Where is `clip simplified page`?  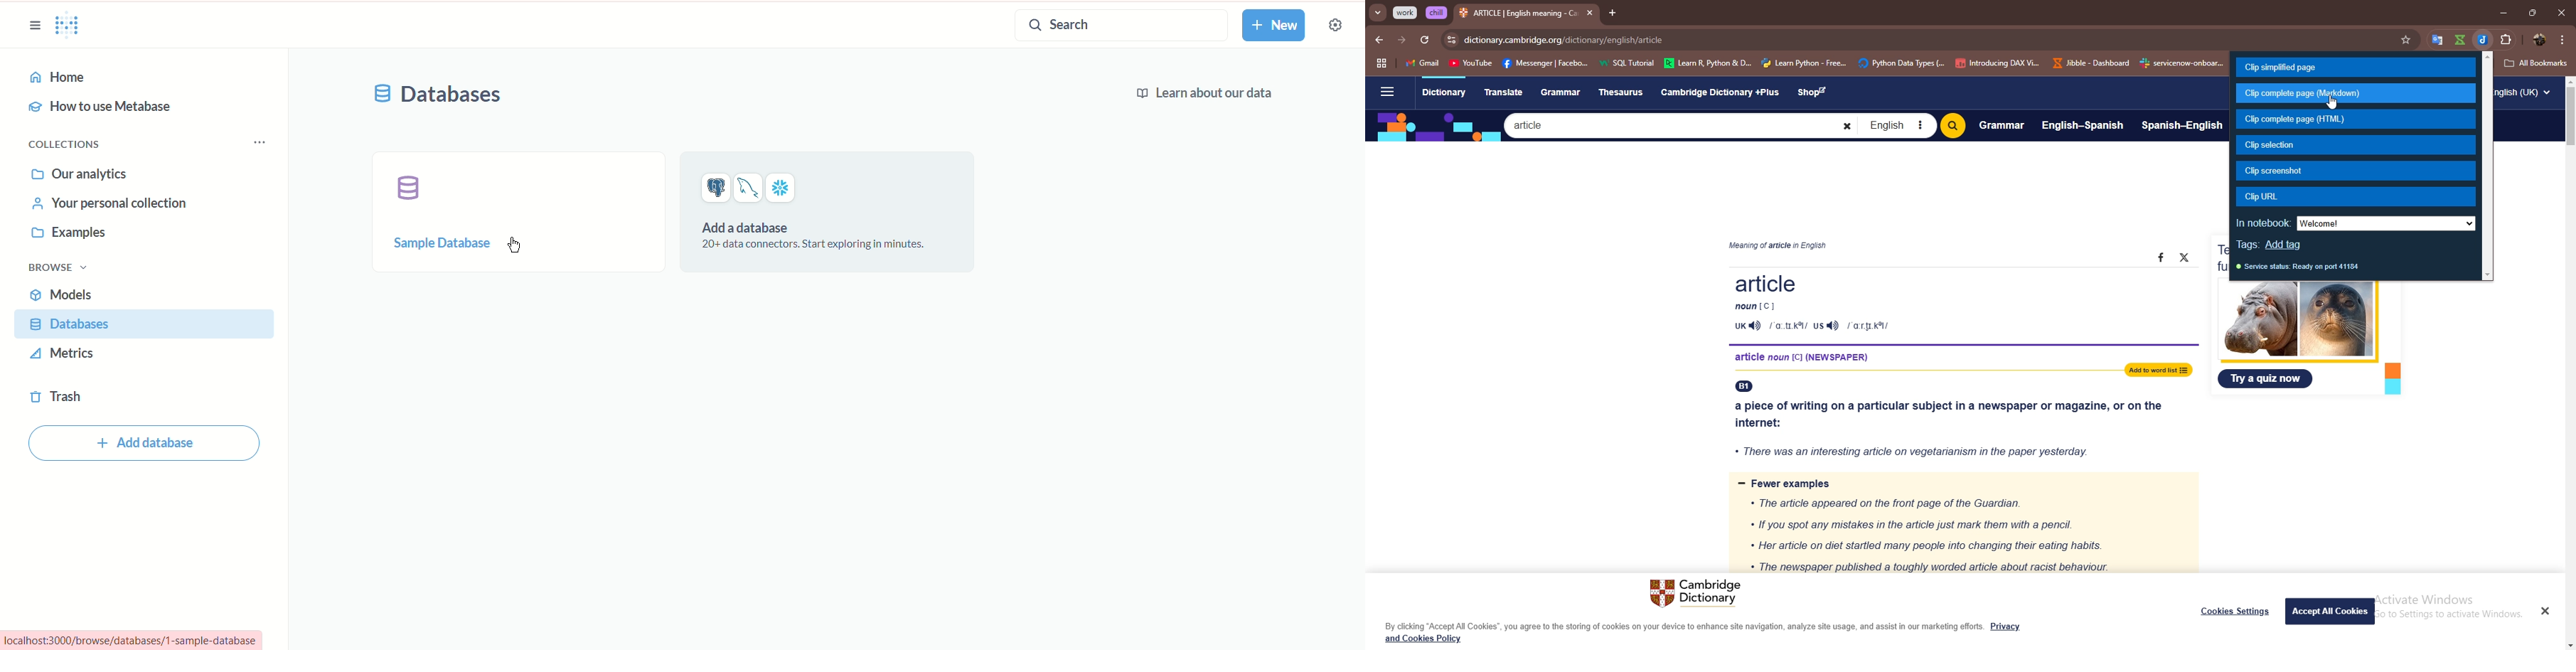
clip simplified page is located at coordinates (2356, 67).